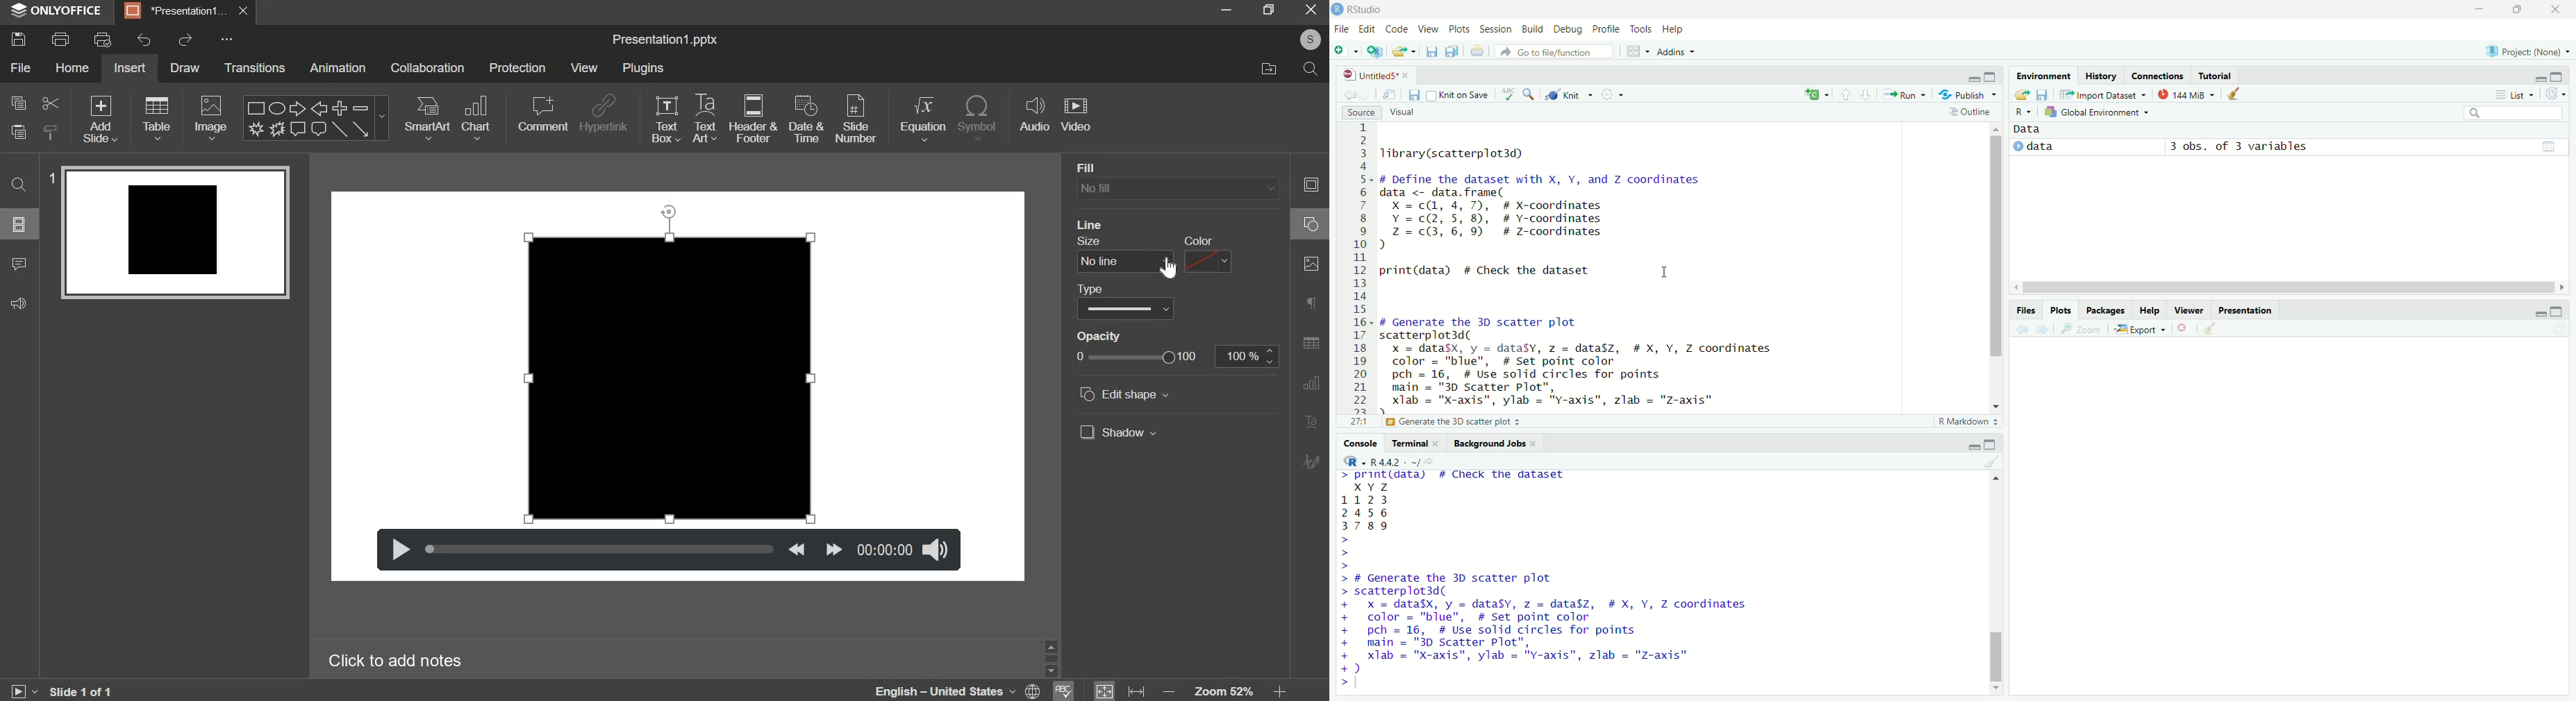 The image size is (2576, 728). Describe the element at coordinates (2287, 287) in the screenshot. I see `scrollbar` at that location.